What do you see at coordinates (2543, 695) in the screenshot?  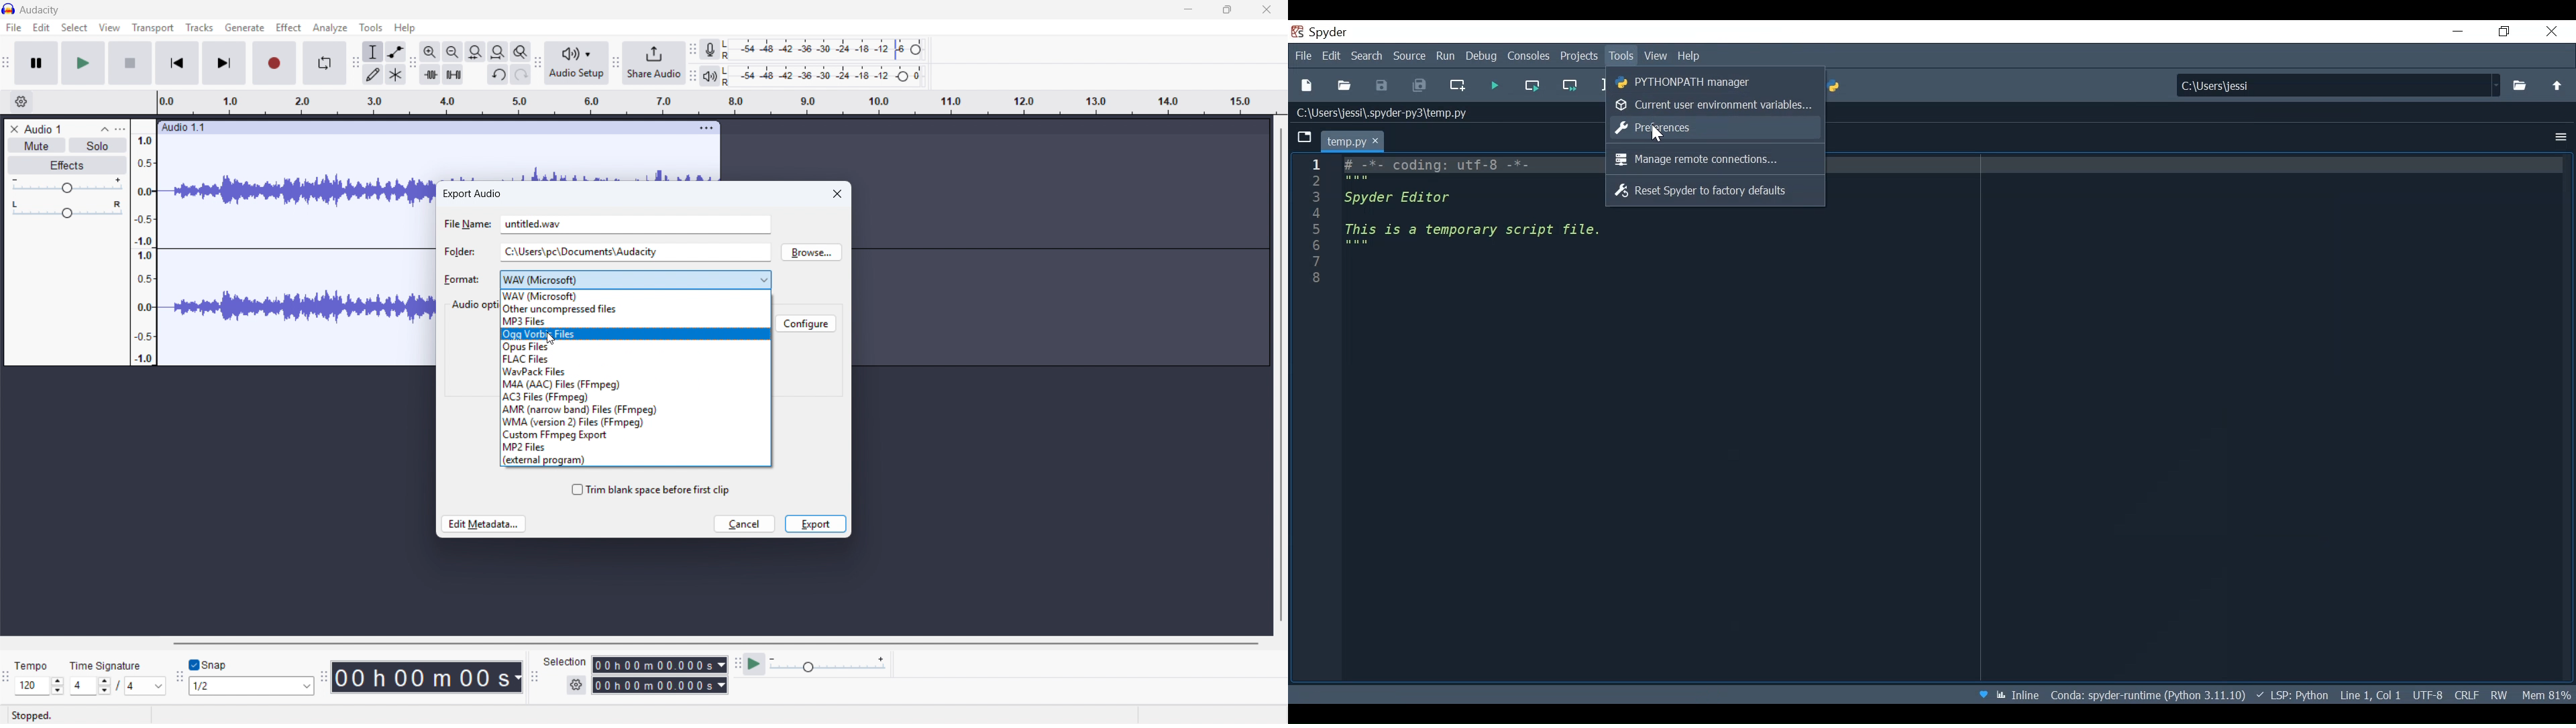 I see `Memory Usage` at bounding box center [2543, 695].